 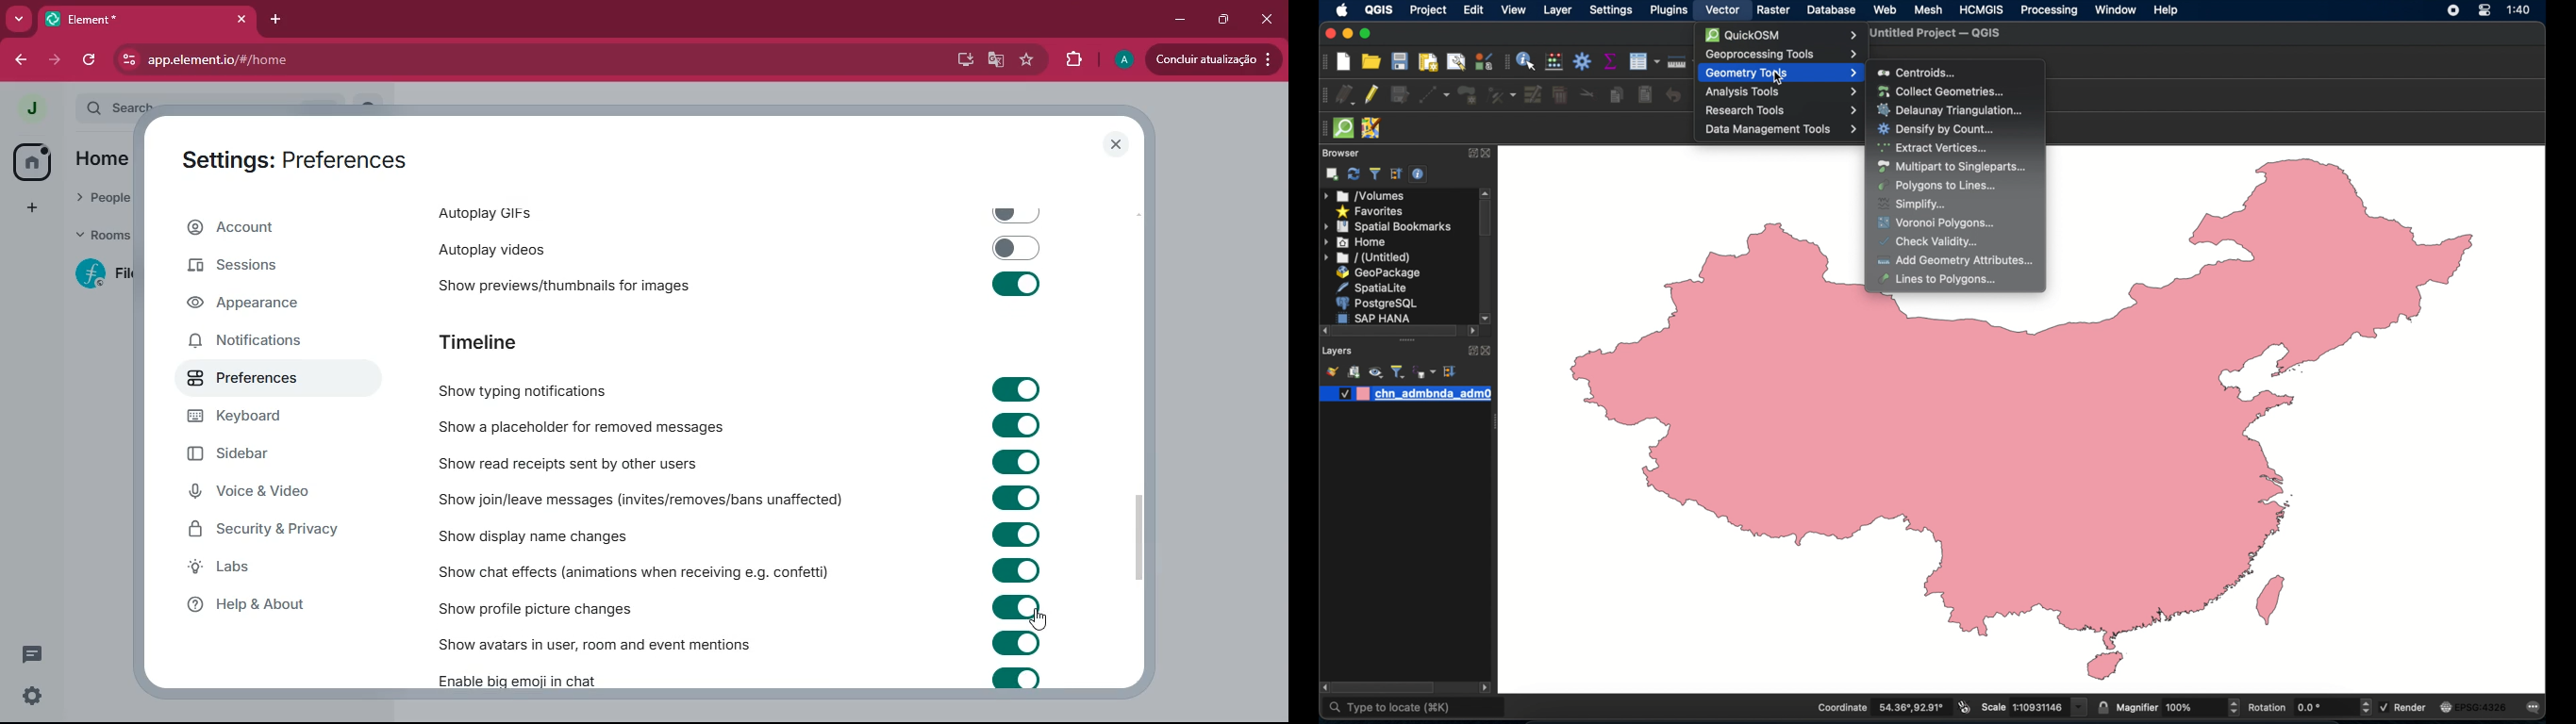 What do you see at coordinates (262, 569) in the screenshot?
I see `labs` at bounding box center [262, 569].